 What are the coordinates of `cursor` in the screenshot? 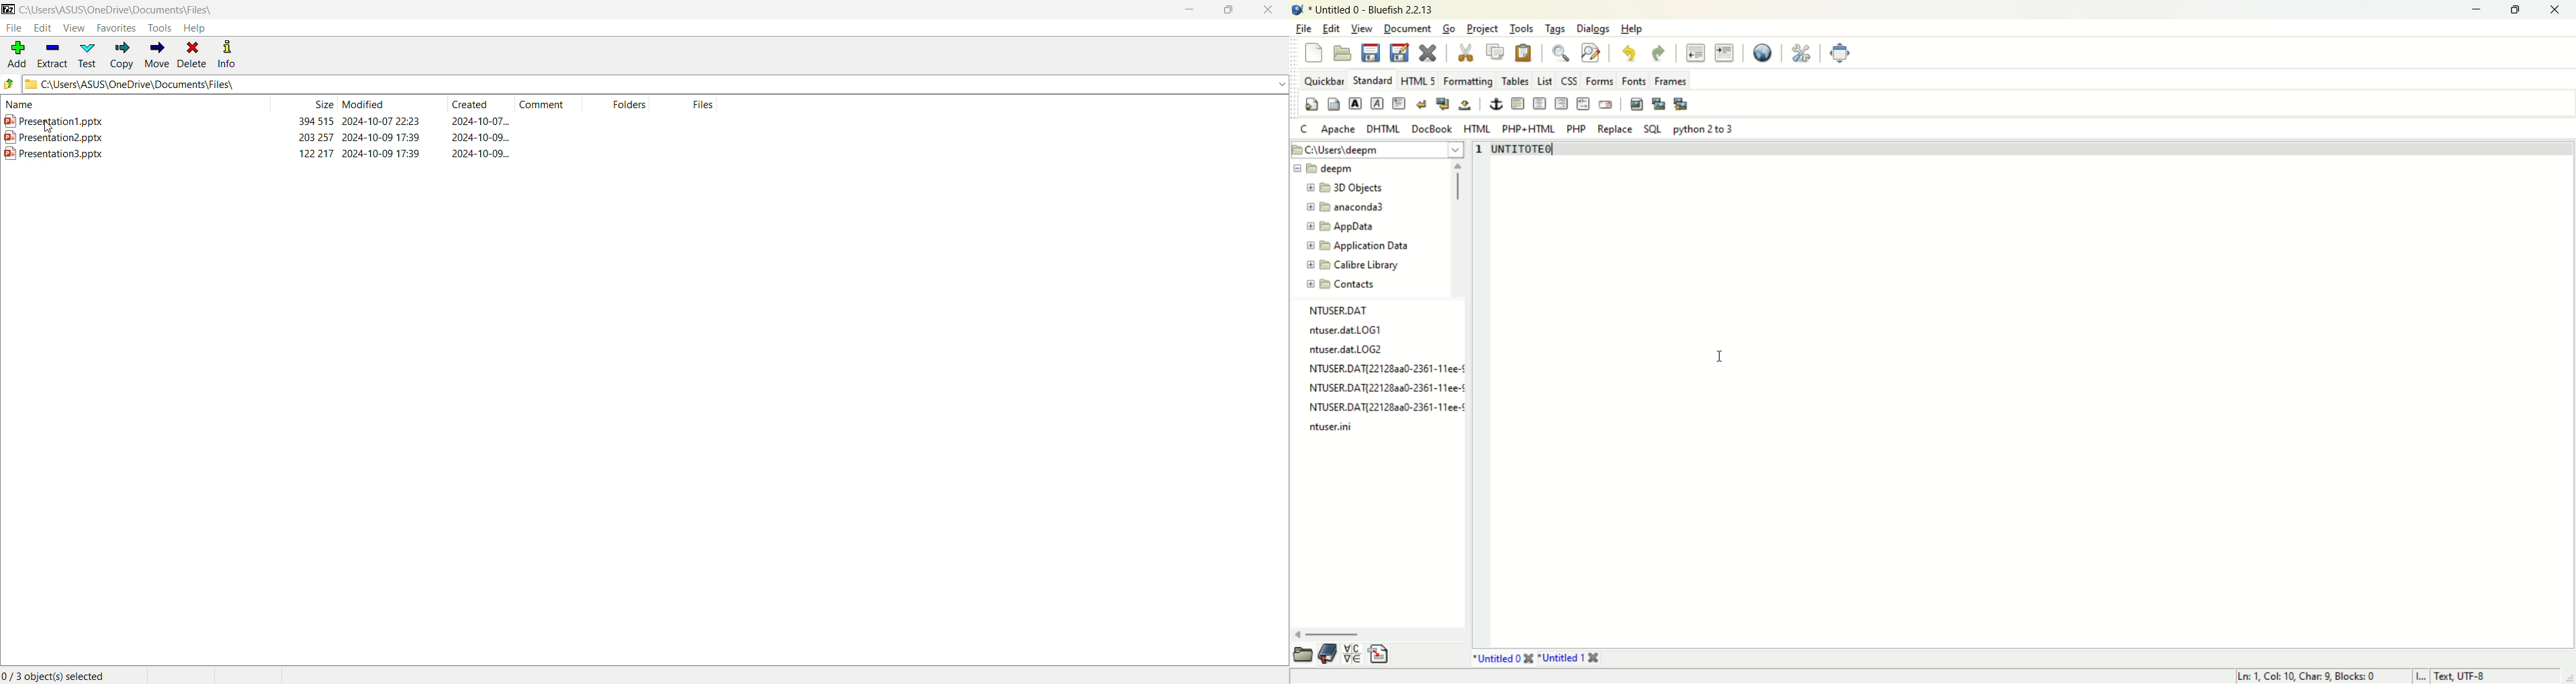 It's located at (50, 129).